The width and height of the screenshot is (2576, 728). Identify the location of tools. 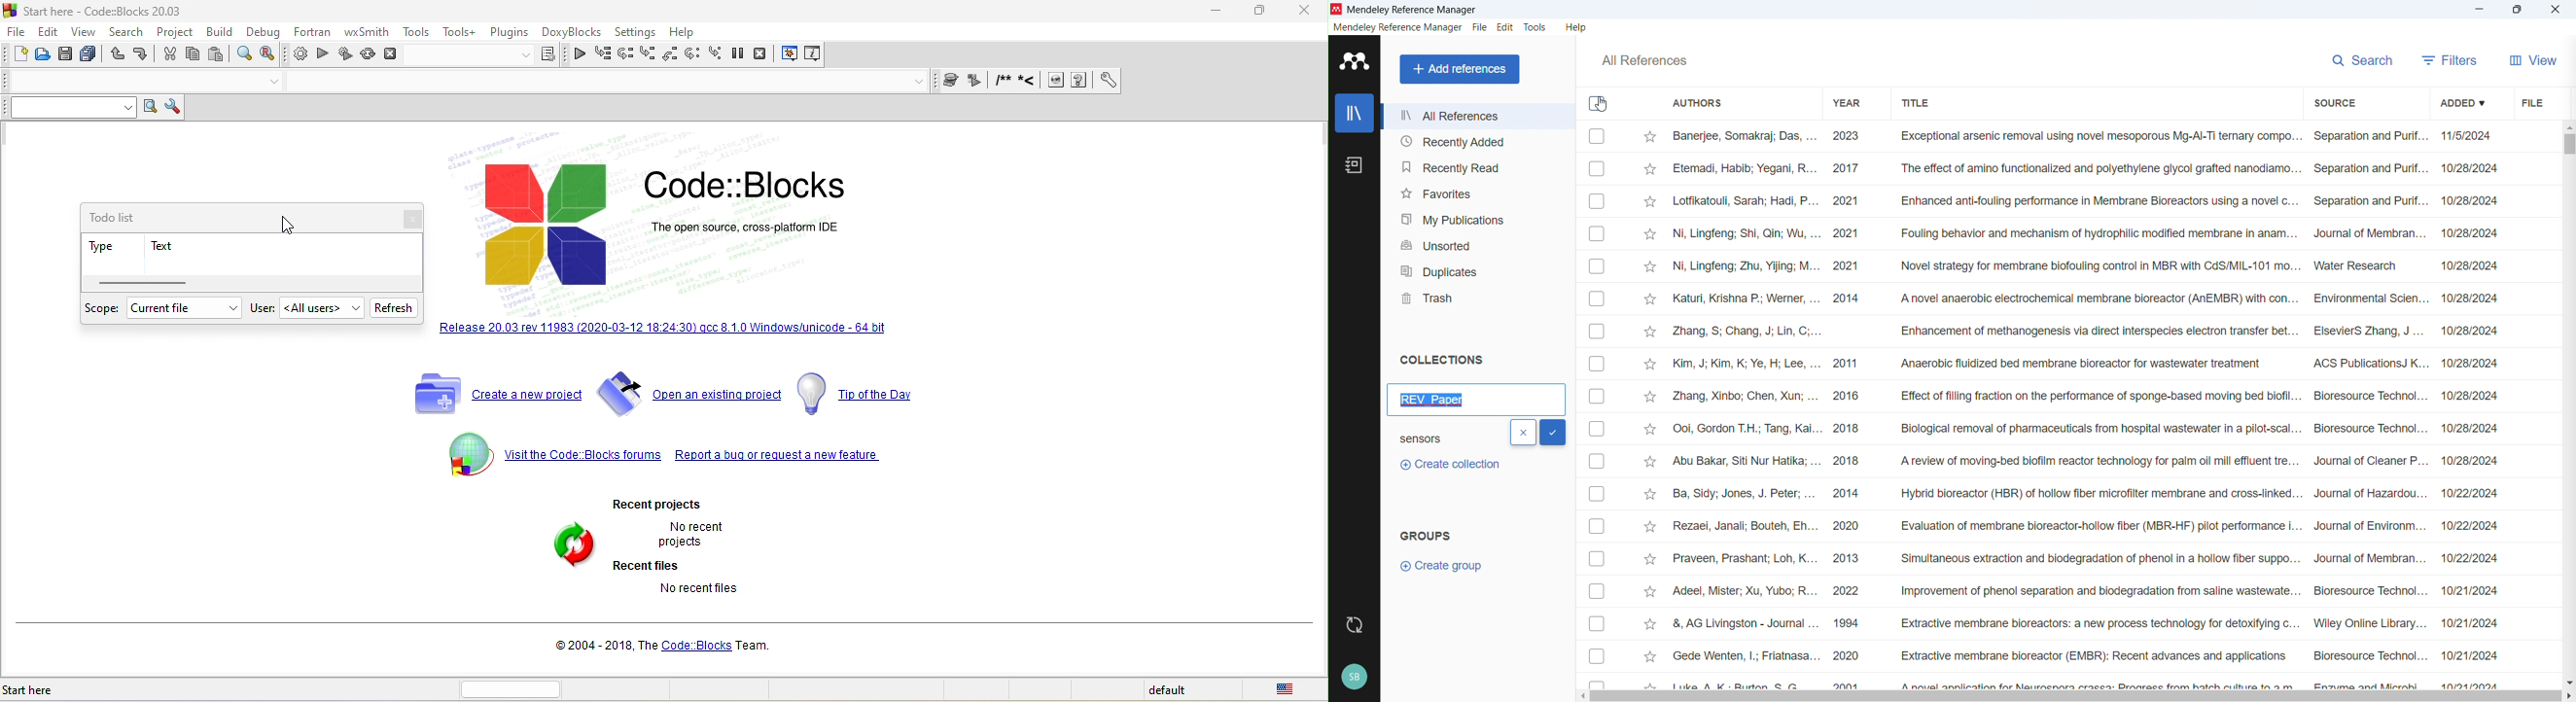
(416, 32).